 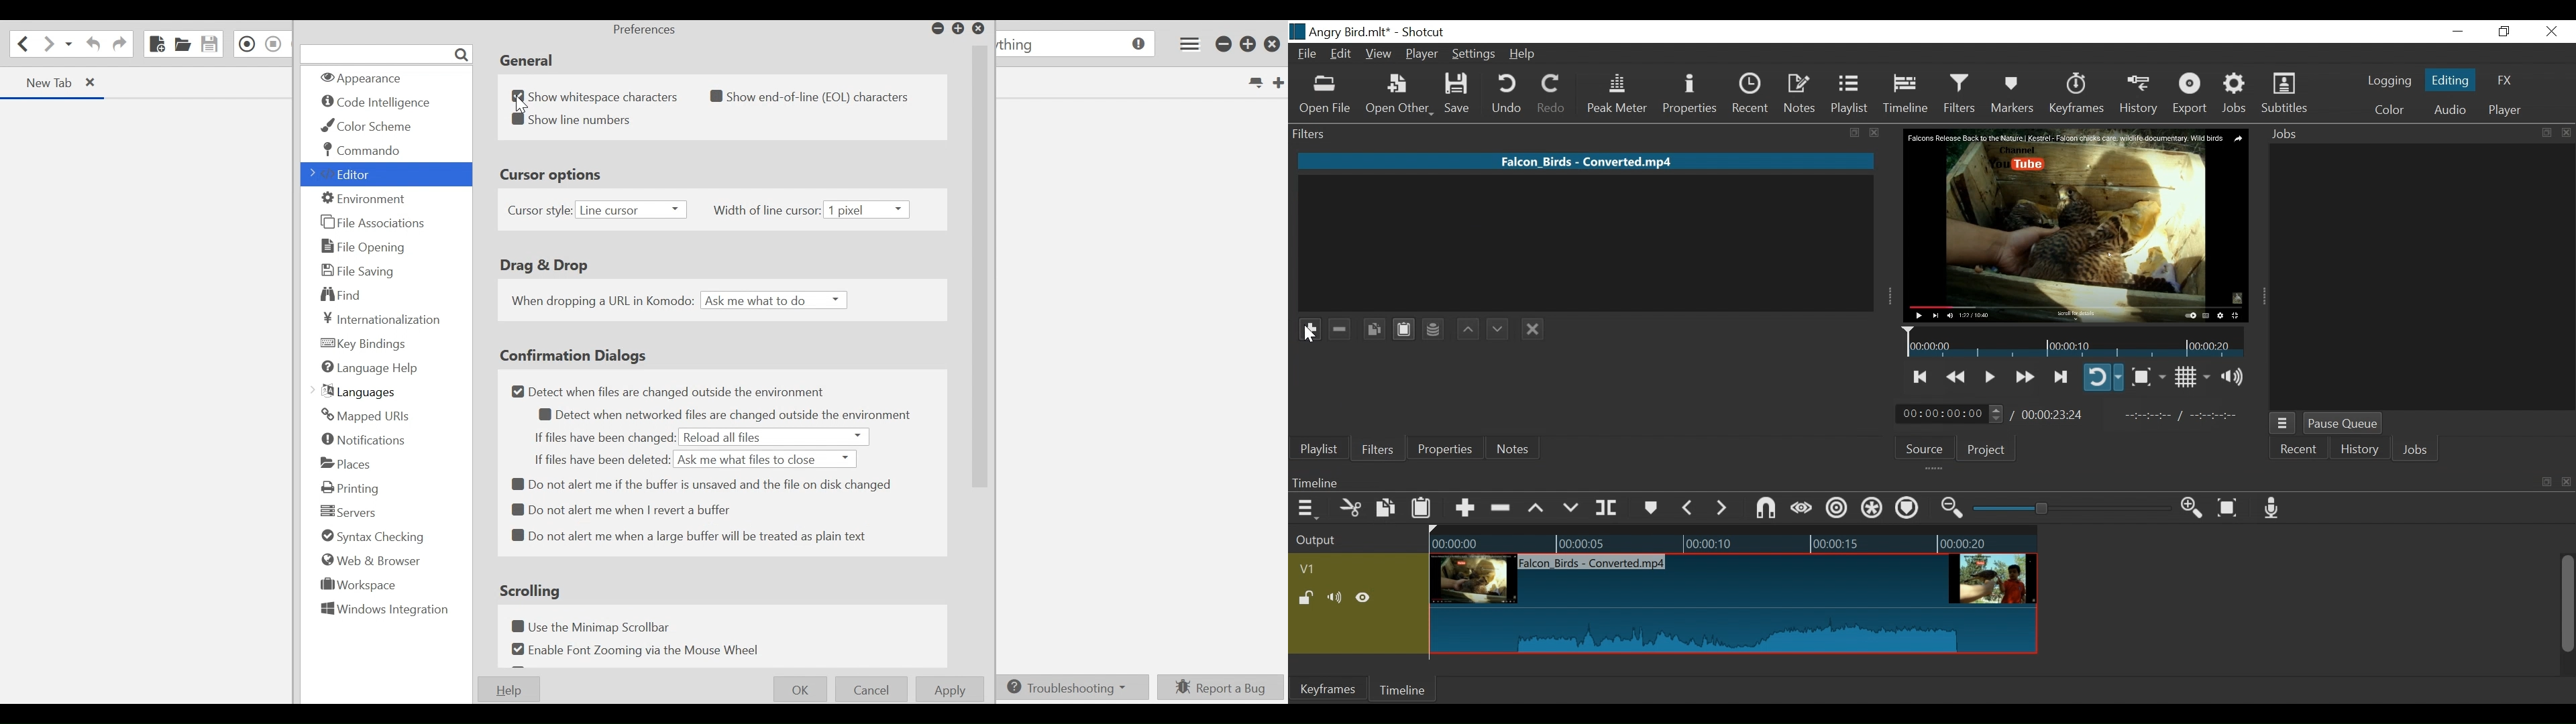 What do you see at coordinates (2076, 94) in the screenshot?
I see `Keyframes` at bounding box center [2076, 94].